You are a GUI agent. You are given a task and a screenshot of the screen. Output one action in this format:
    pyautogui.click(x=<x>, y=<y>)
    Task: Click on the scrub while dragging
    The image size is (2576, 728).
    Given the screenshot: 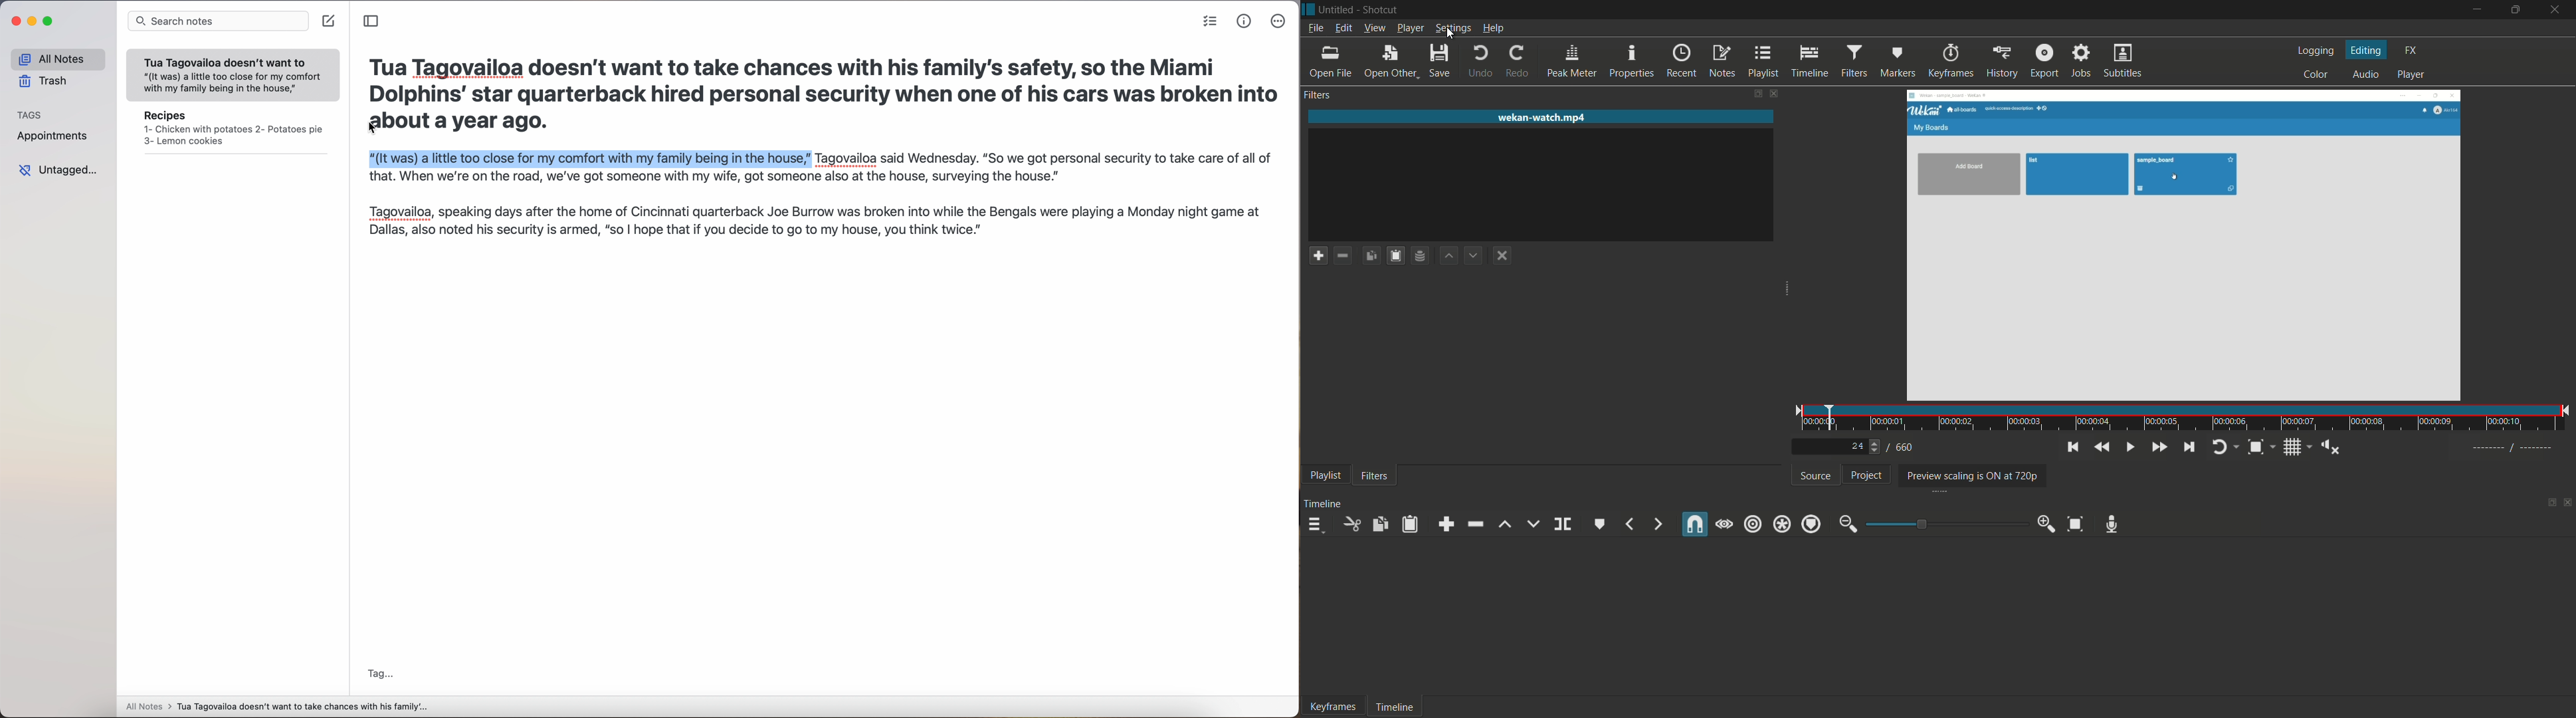 What is the action you would take?
    pyautogui.click(x=1724, y=524)
    